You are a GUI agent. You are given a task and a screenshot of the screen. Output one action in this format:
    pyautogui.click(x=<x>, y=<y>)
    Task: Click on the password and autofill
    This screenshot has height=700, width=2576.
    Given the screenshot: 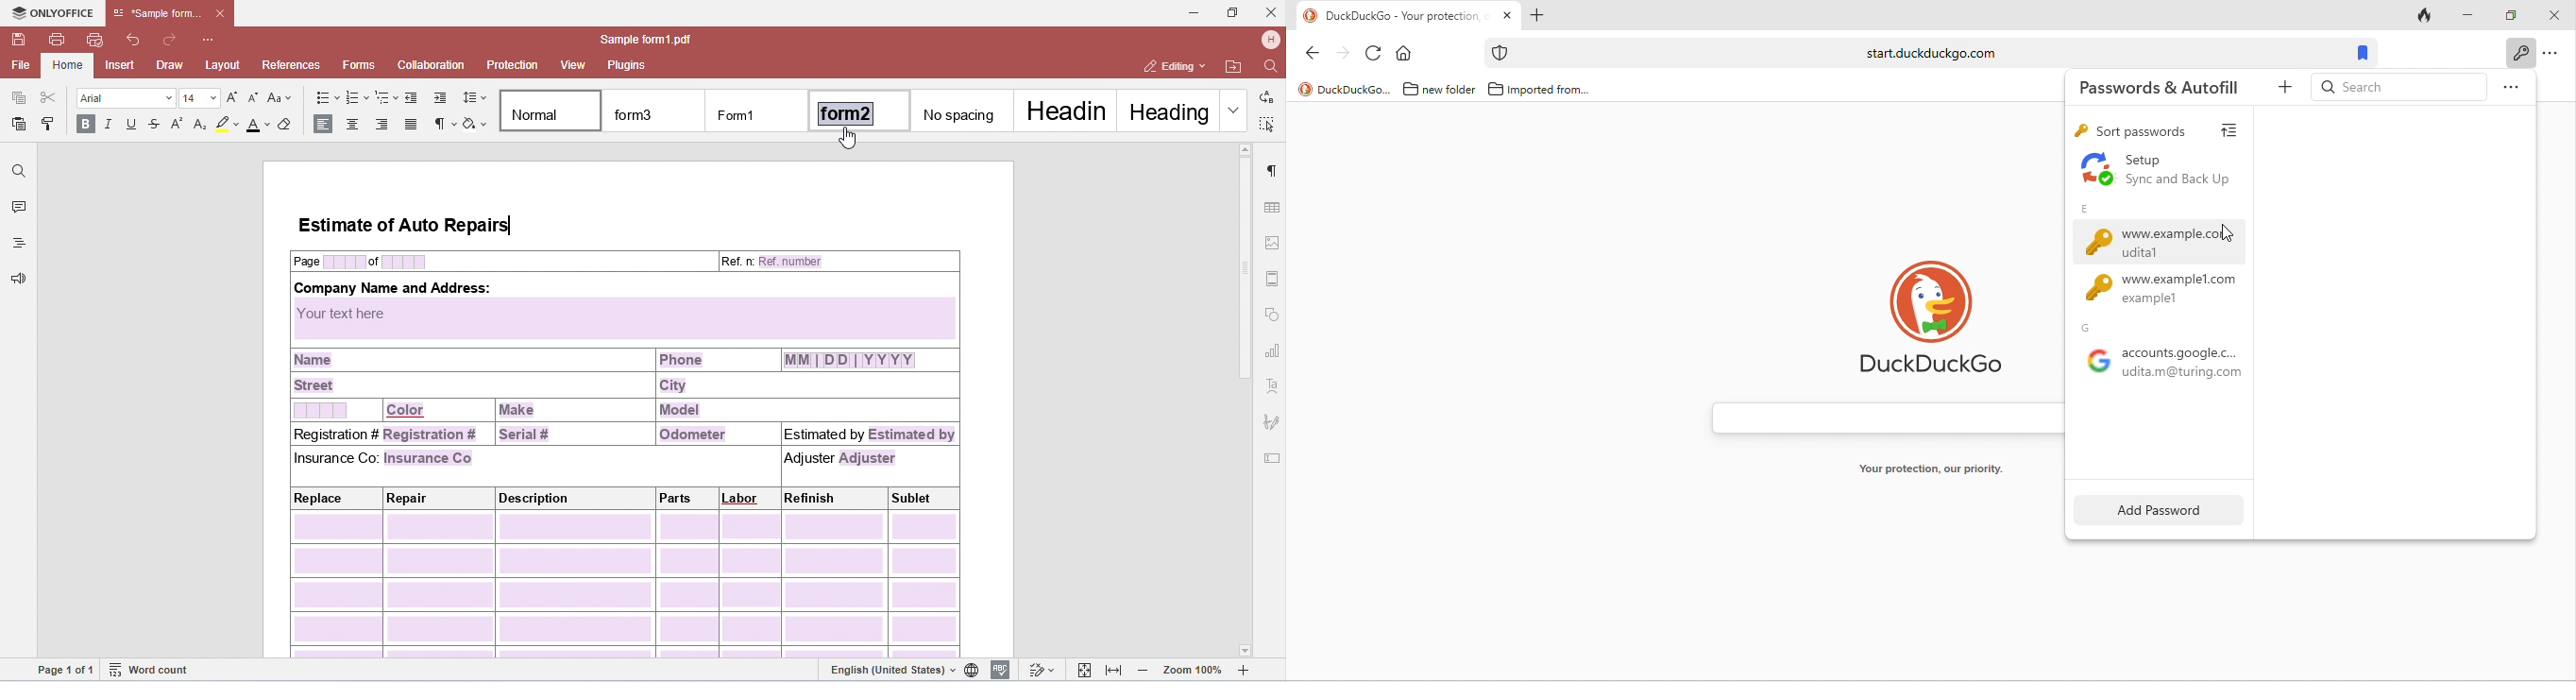 What is the action you would take?
    pyautogui.click(x=2159, y=85)
    